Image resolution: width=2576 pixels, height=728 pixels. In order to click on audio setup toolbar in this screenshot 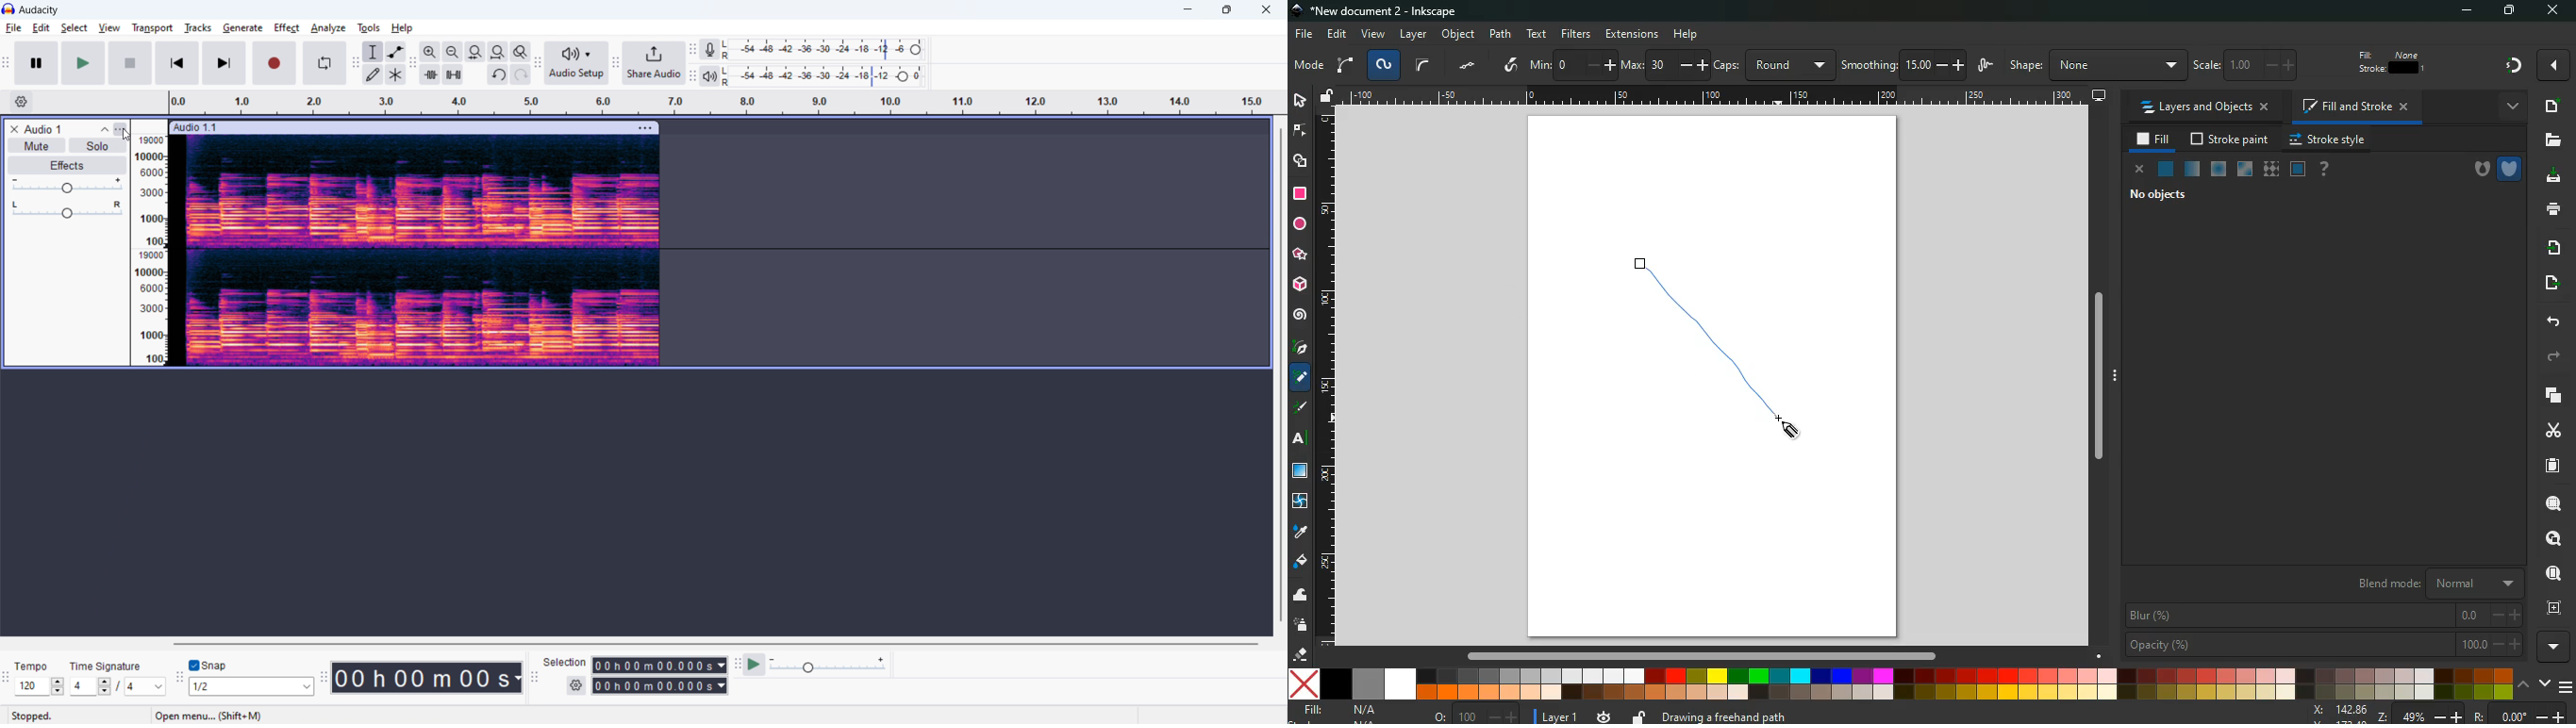, I will do `click(538, 63)`.